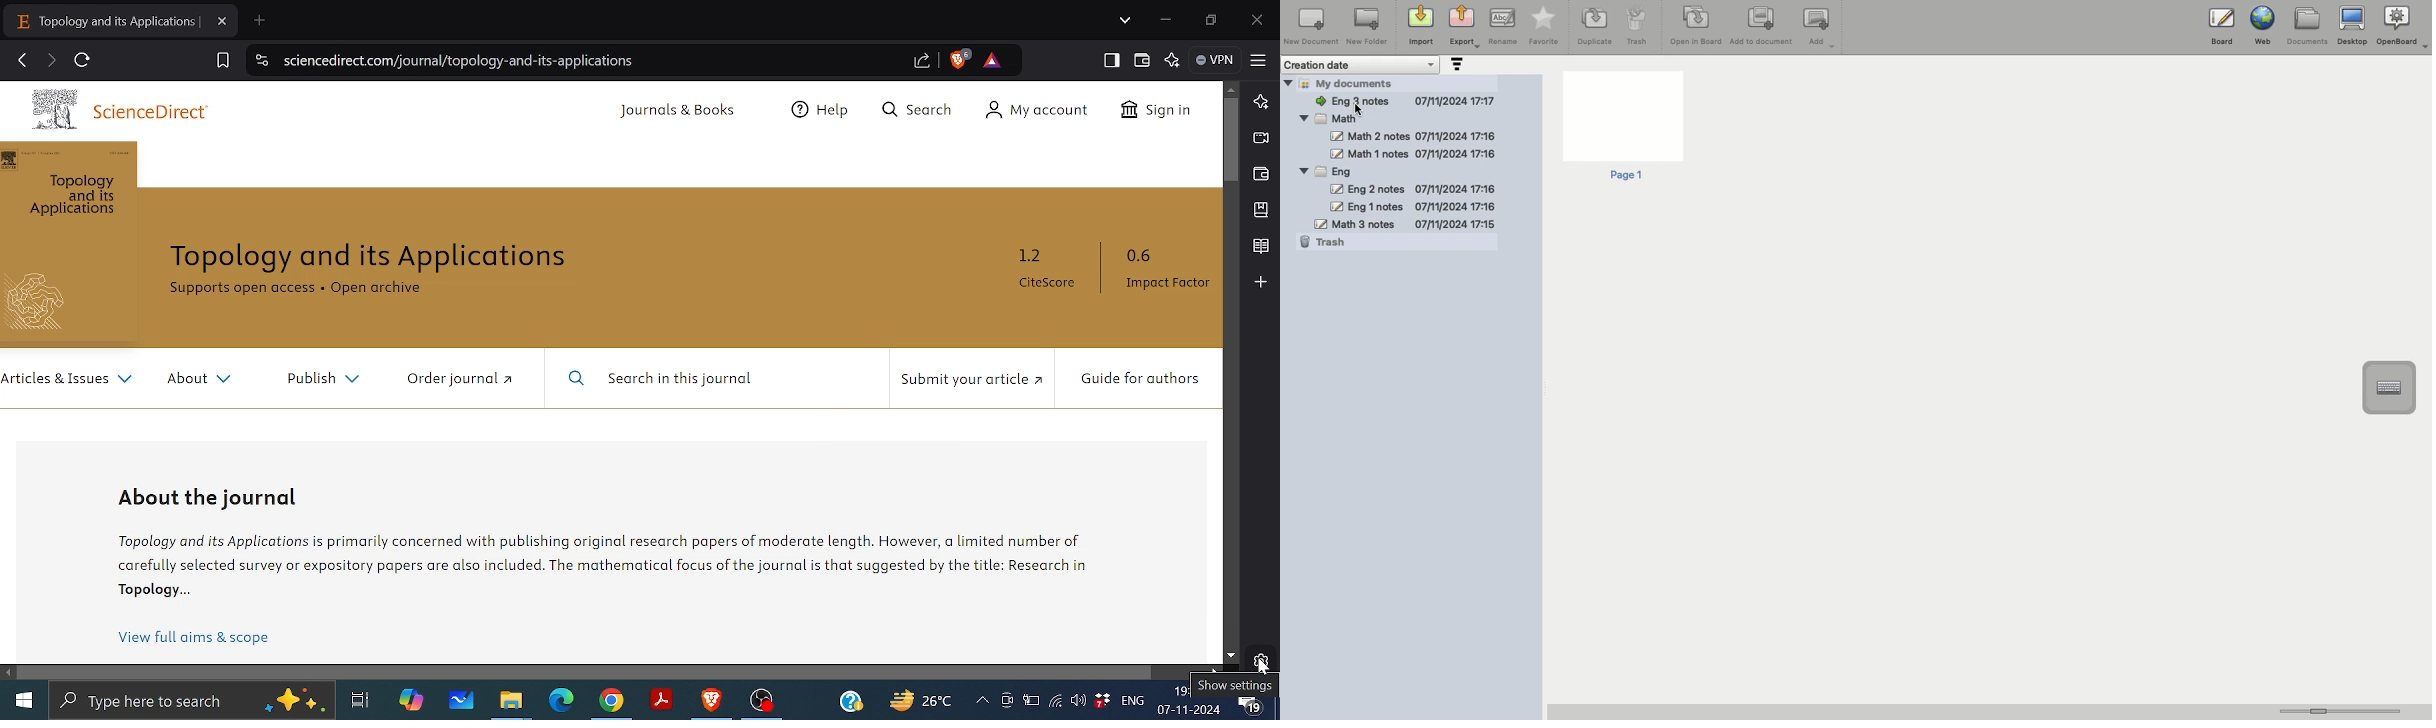 Image resolution: width=2436 pixels, height=728 pixels. Describe the element at coordinates (1125, 20) in the screenshot. I see `Search tabs` at that location.